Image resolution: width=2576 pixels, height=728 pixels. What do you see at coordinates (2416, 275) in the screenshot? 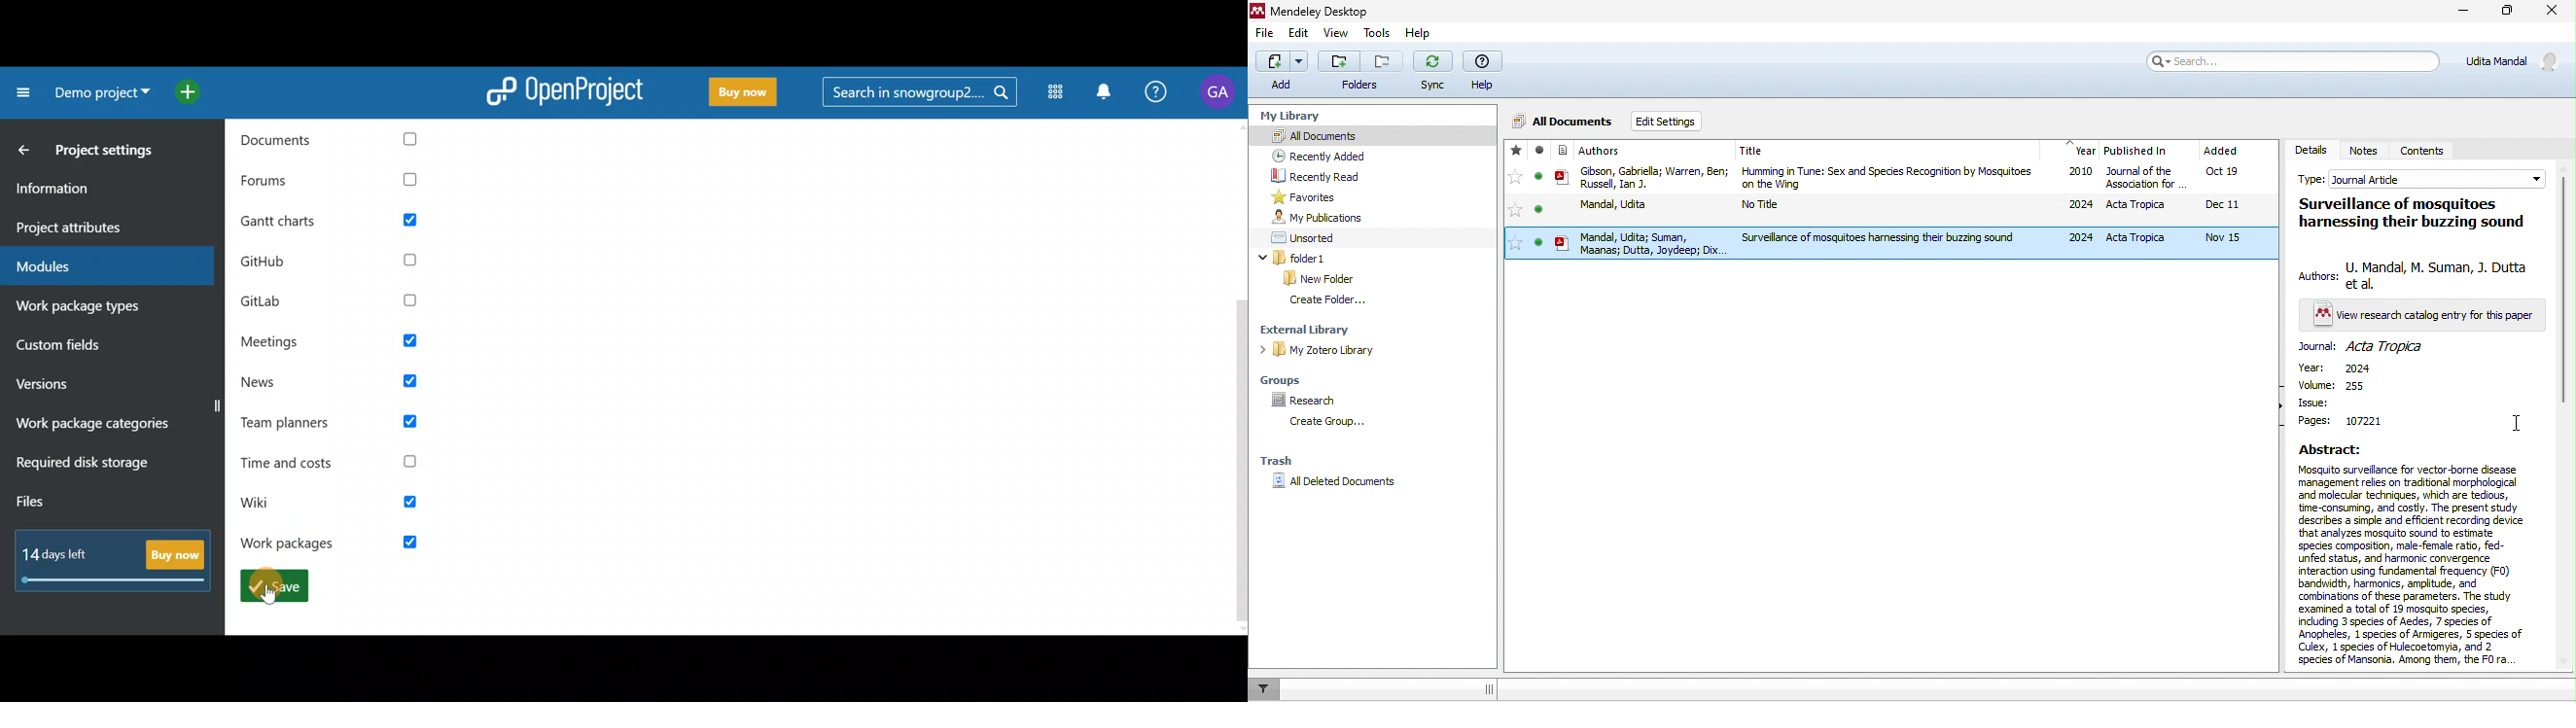
I see `1 Authors: Us Mandal, M. Suman, J. Dutta
etal` at bounding box center [2416, 275].